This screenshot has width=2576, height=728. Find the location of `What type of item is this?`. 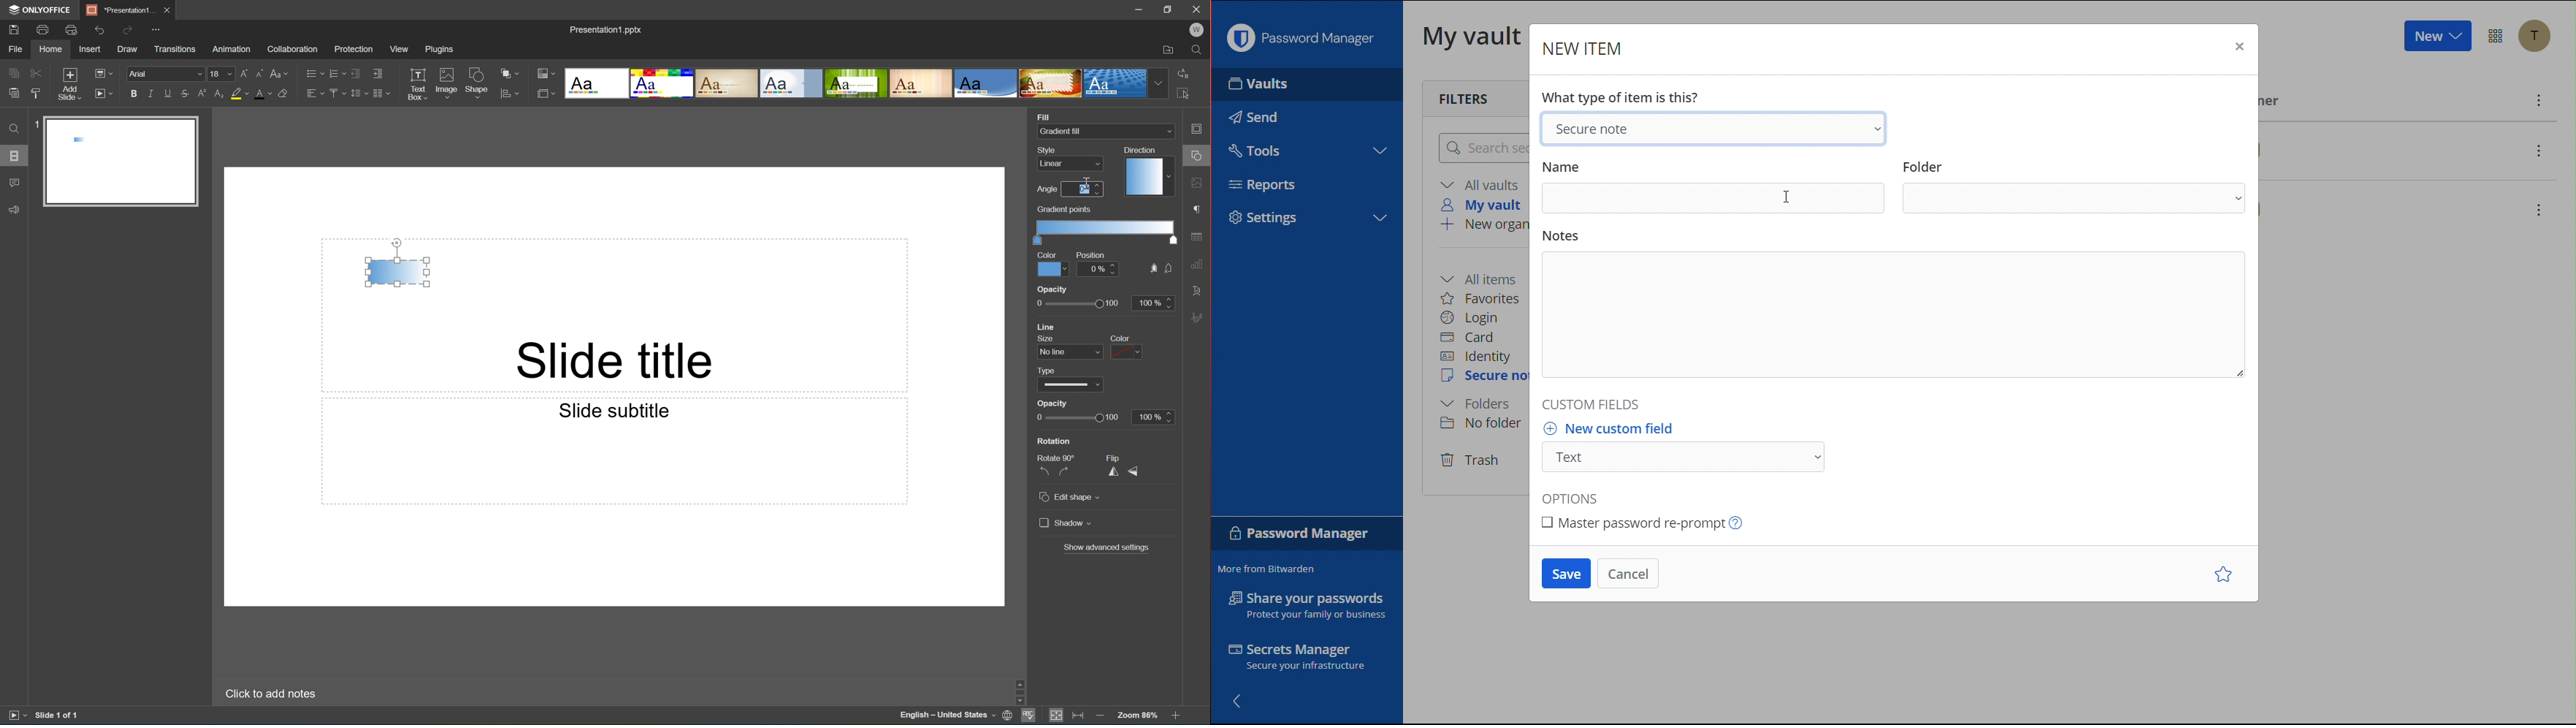

What type of item is this? is located at coordinates (1624, 95).